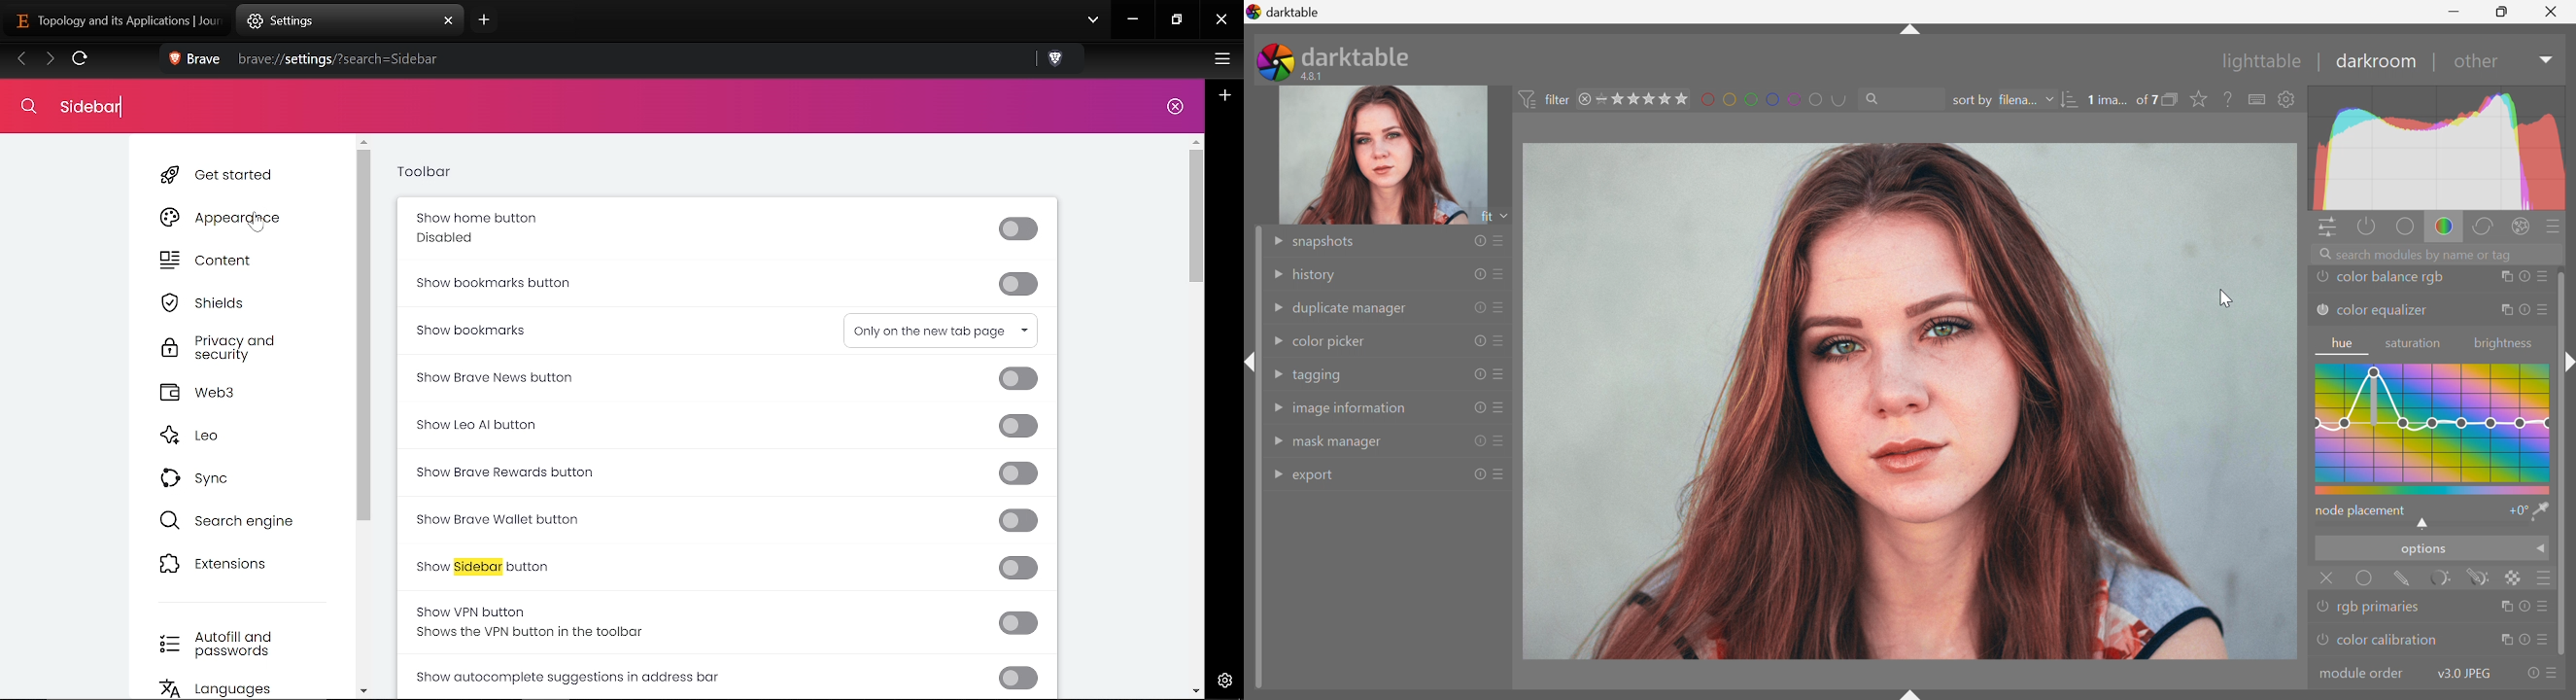 Image resolution: width=2576 pixels, height=700 pixels. What do you see at coordinates (726, 521) in the screenshot?
I see `Show brave wallet button` at bounding box center [726, 521].